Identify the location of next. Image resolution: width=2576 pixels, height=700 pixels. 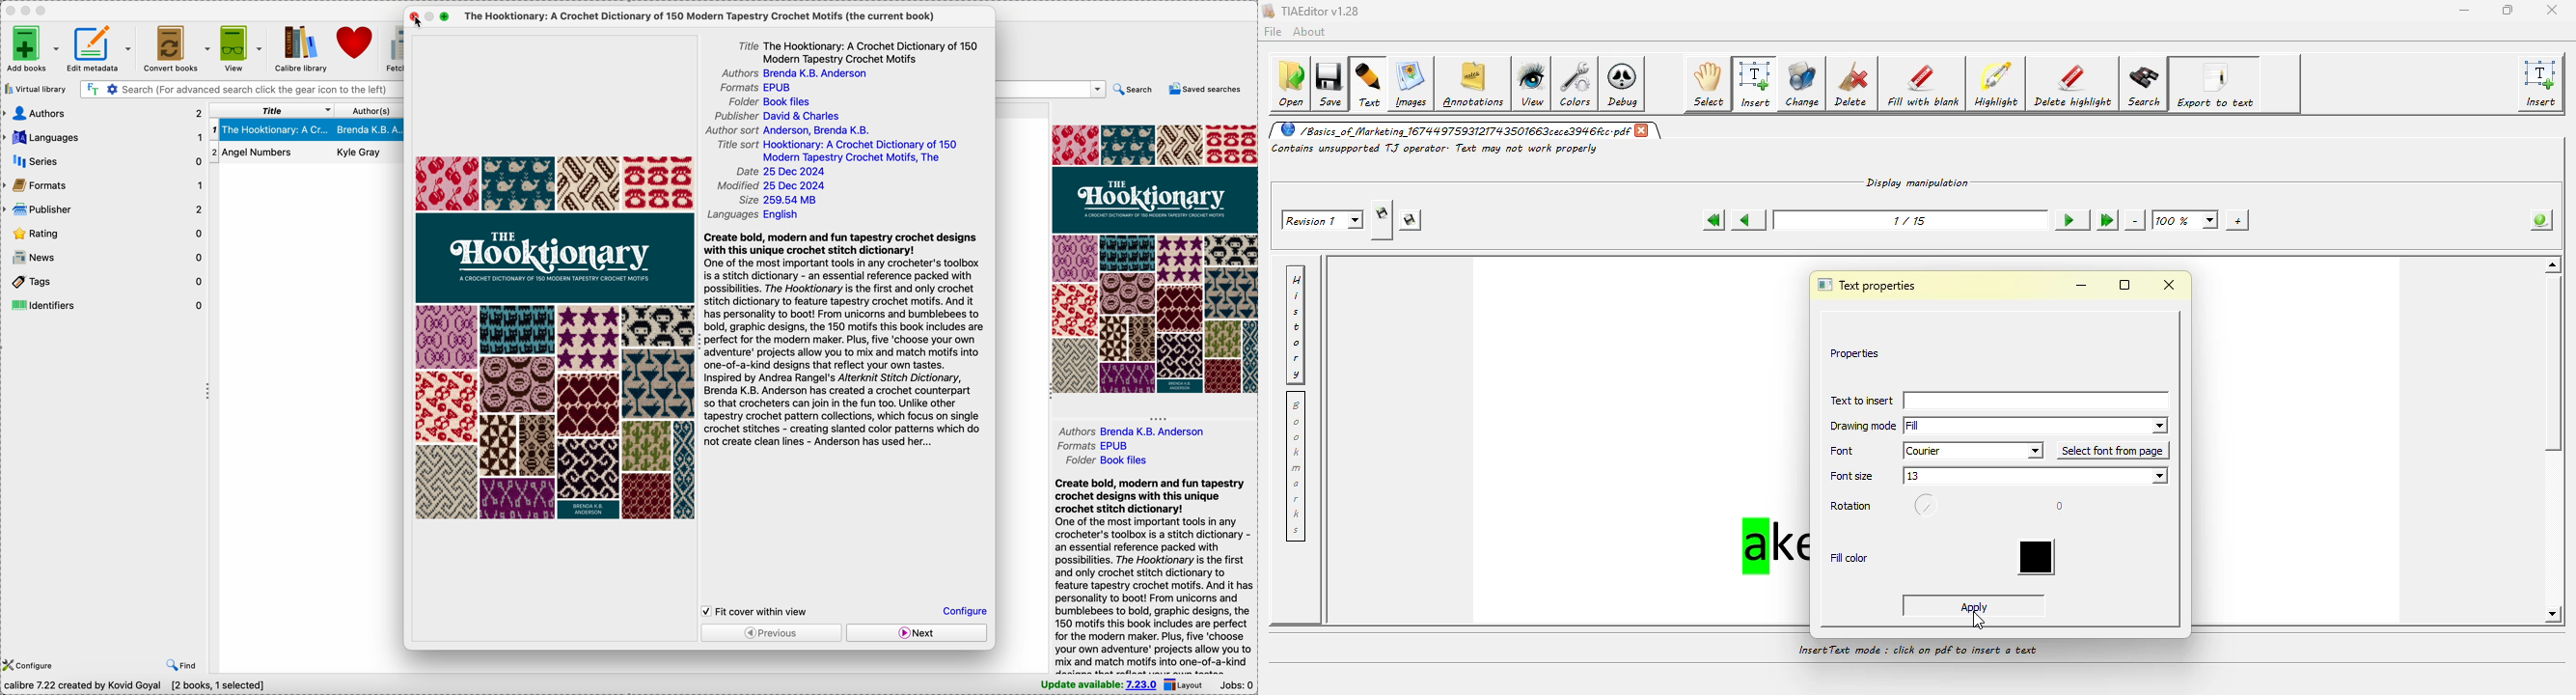
(918, 632).